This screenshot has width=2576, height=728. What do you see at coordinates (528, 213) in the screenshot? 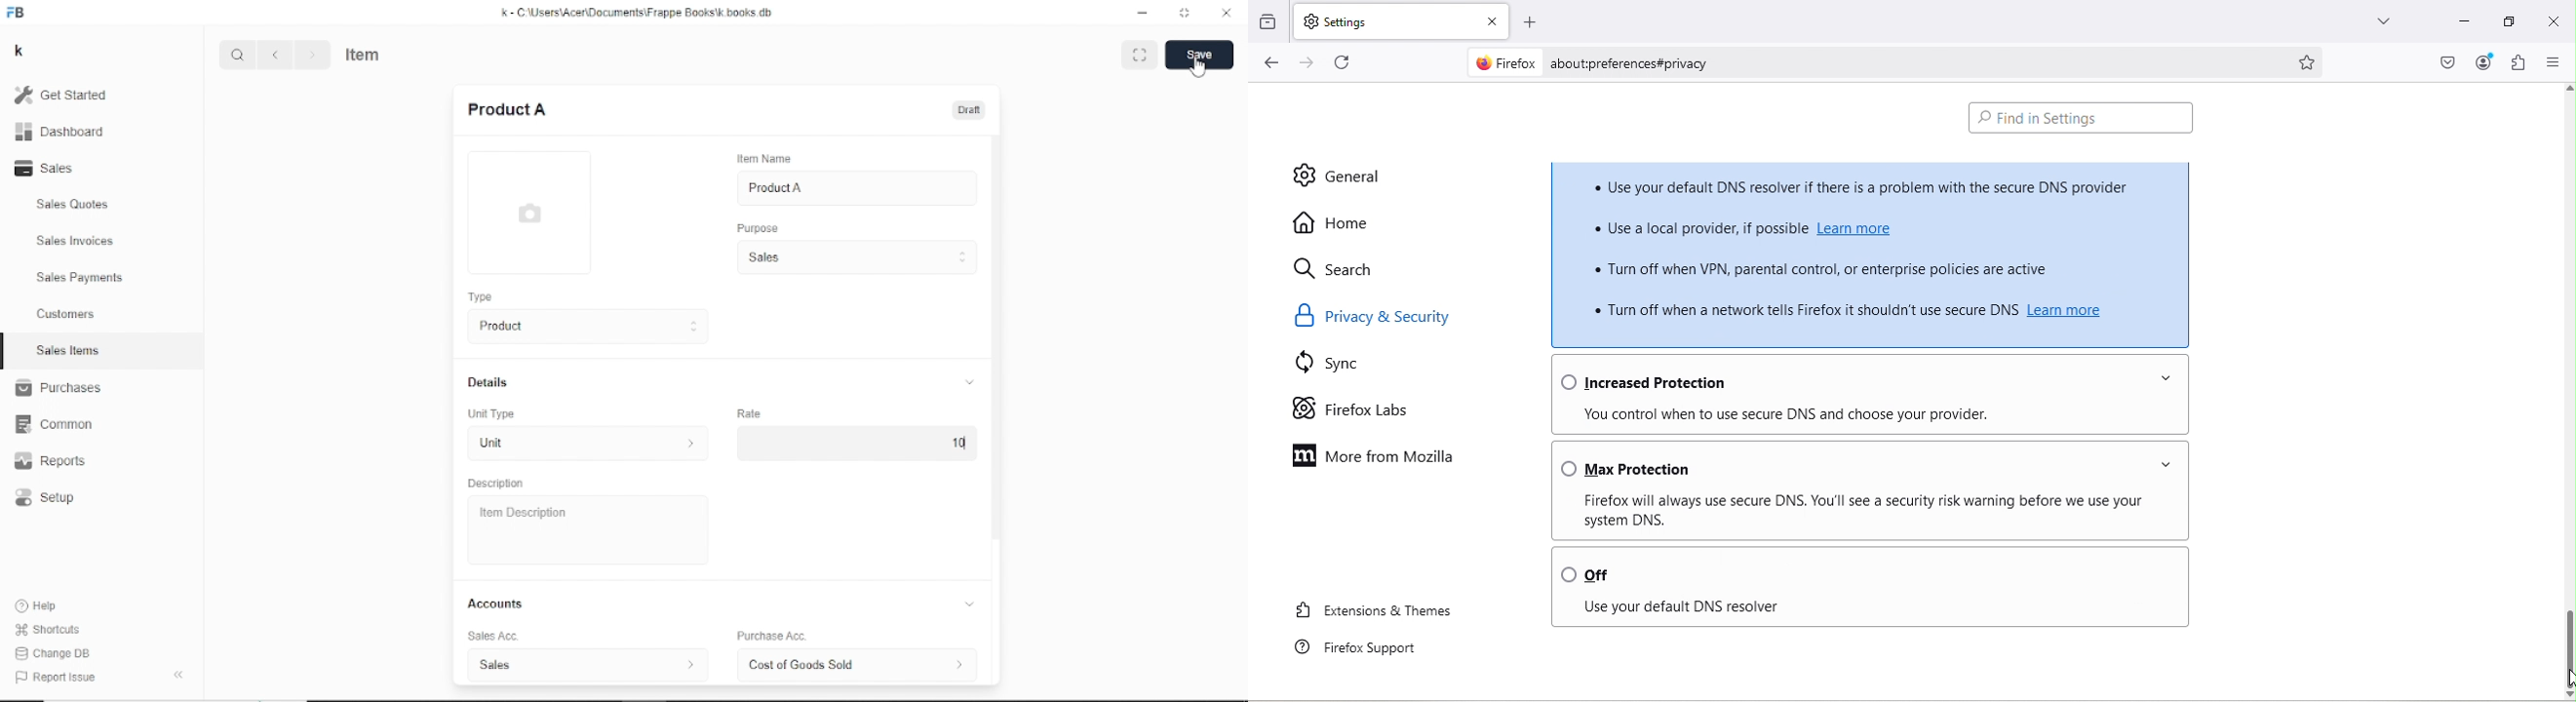
I see `Picture` at bounding box center [528, 213].